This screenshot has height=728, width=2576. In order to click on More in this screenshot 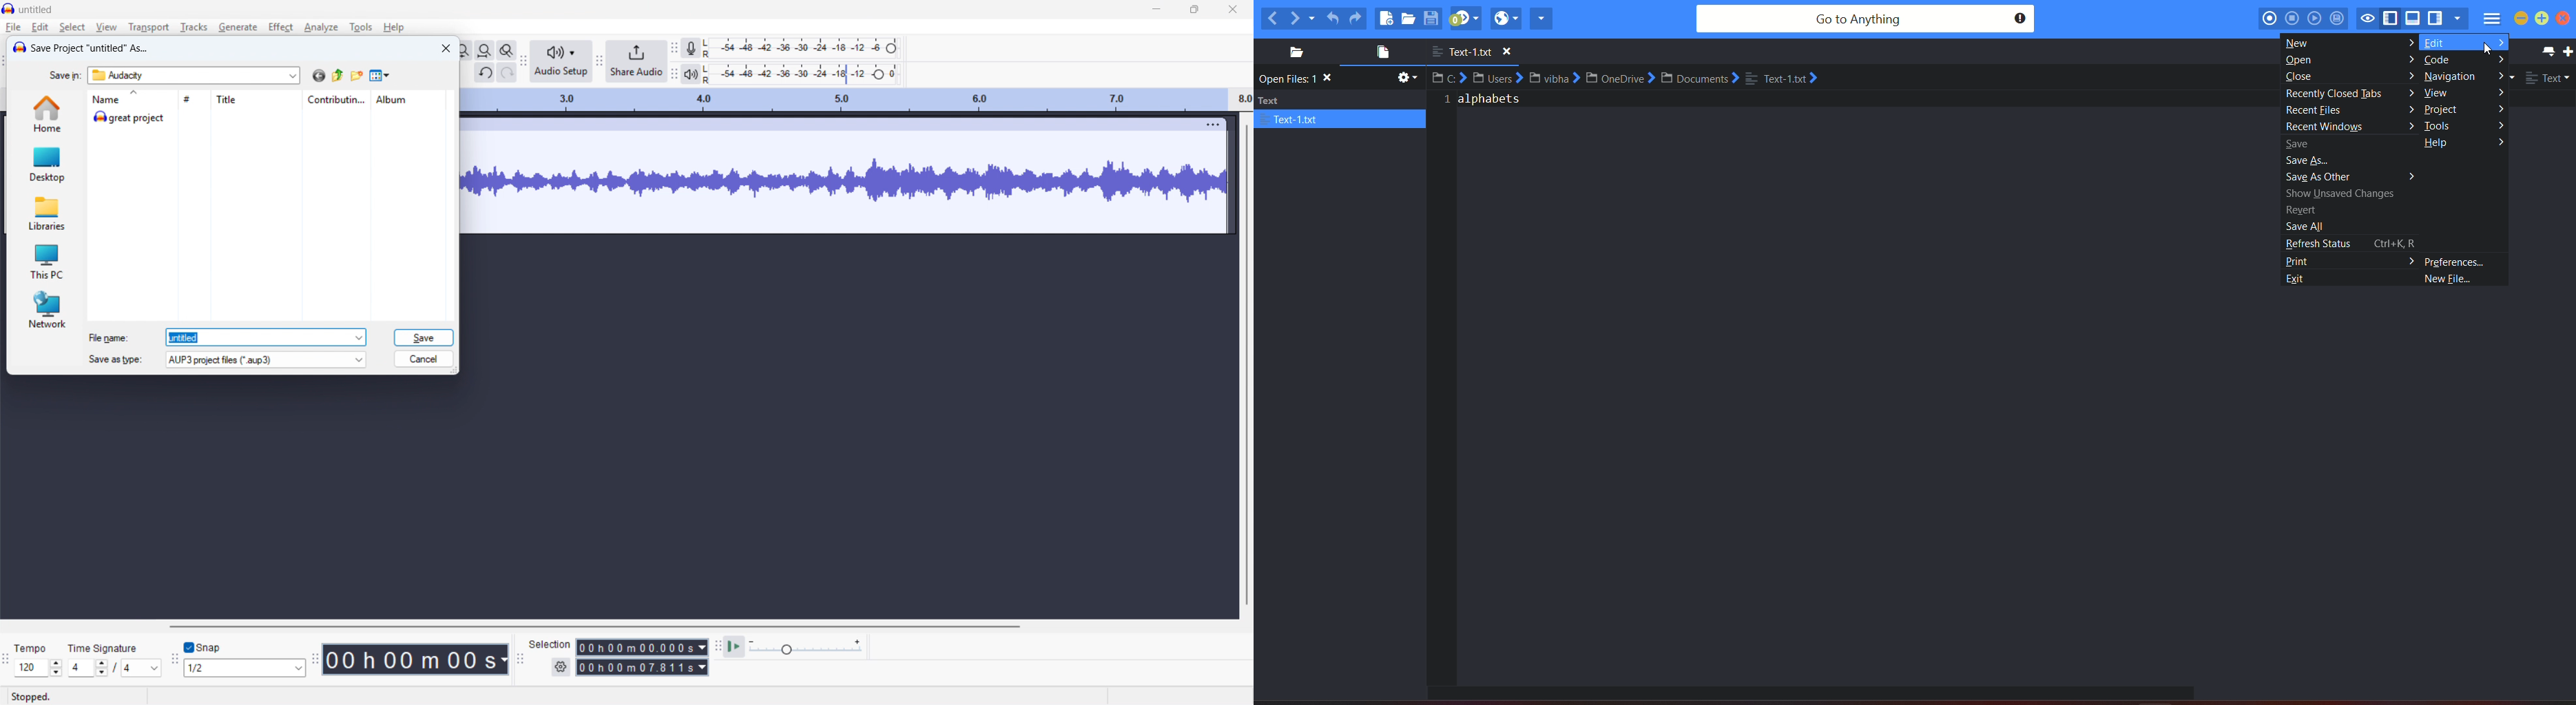, I will do `click(2499, 125)`.